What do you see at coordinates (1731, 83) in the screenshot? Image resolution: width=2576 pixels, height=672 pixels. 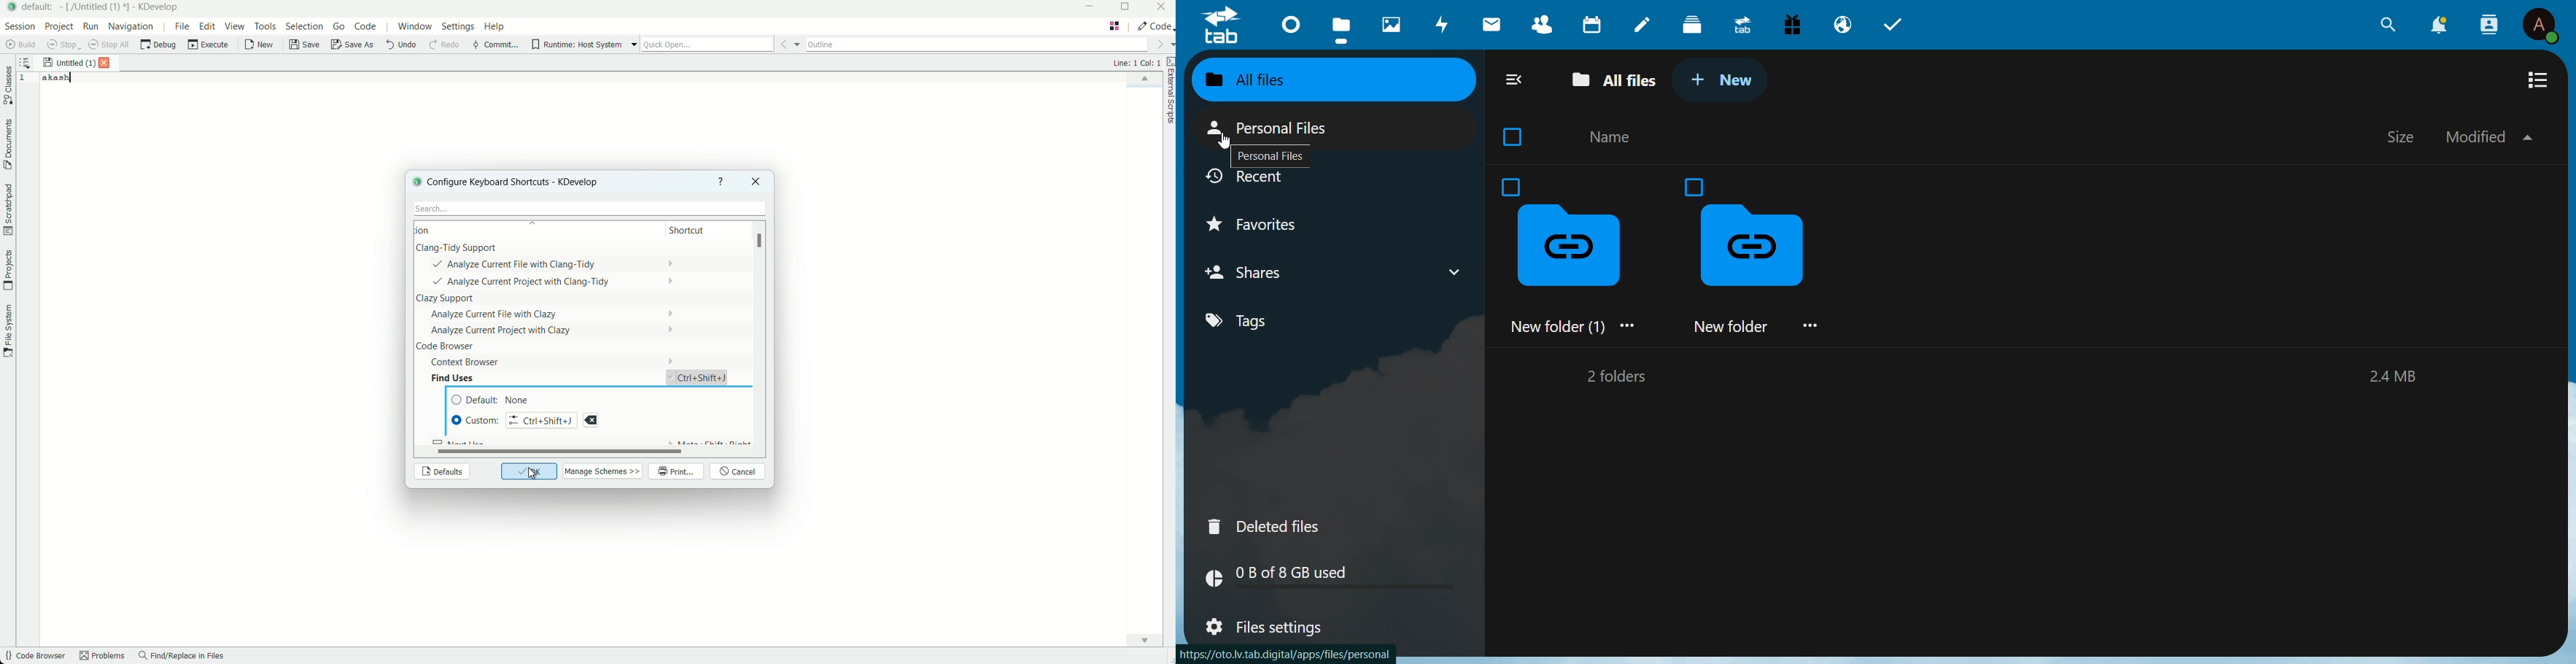 I see `new` at bounding box center [1731, 83].